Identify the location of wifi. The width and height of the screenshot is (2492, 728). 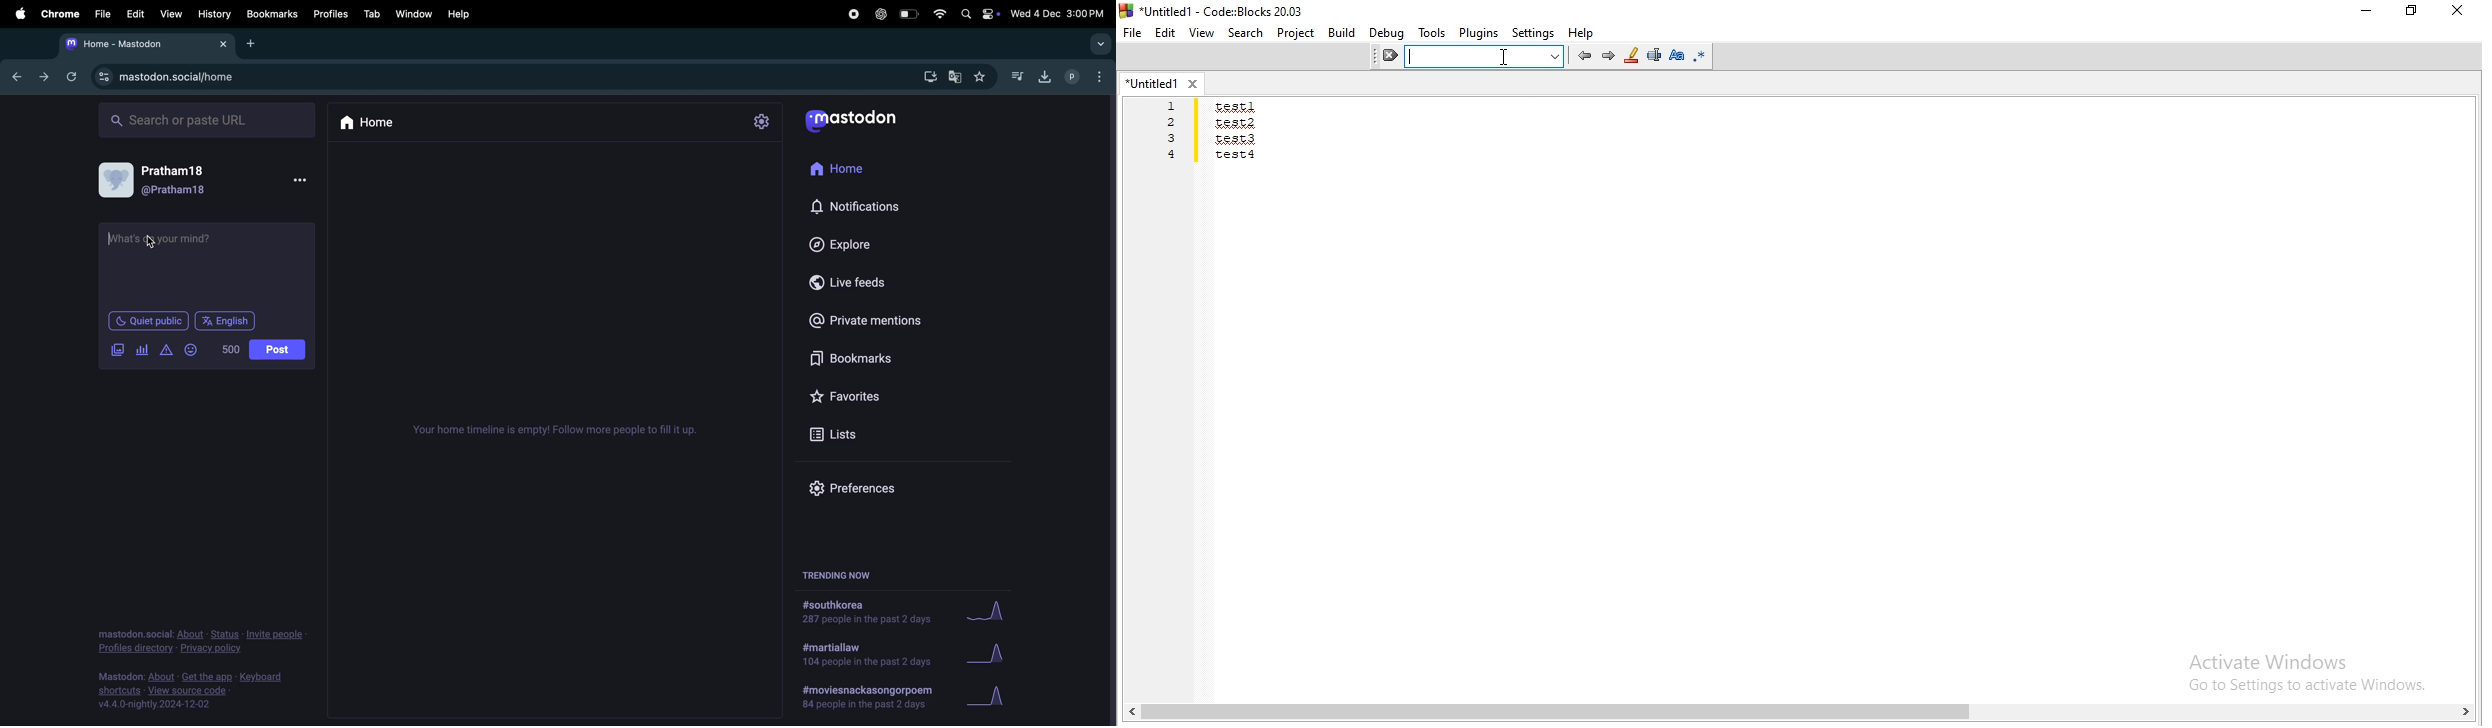
(938, 15).